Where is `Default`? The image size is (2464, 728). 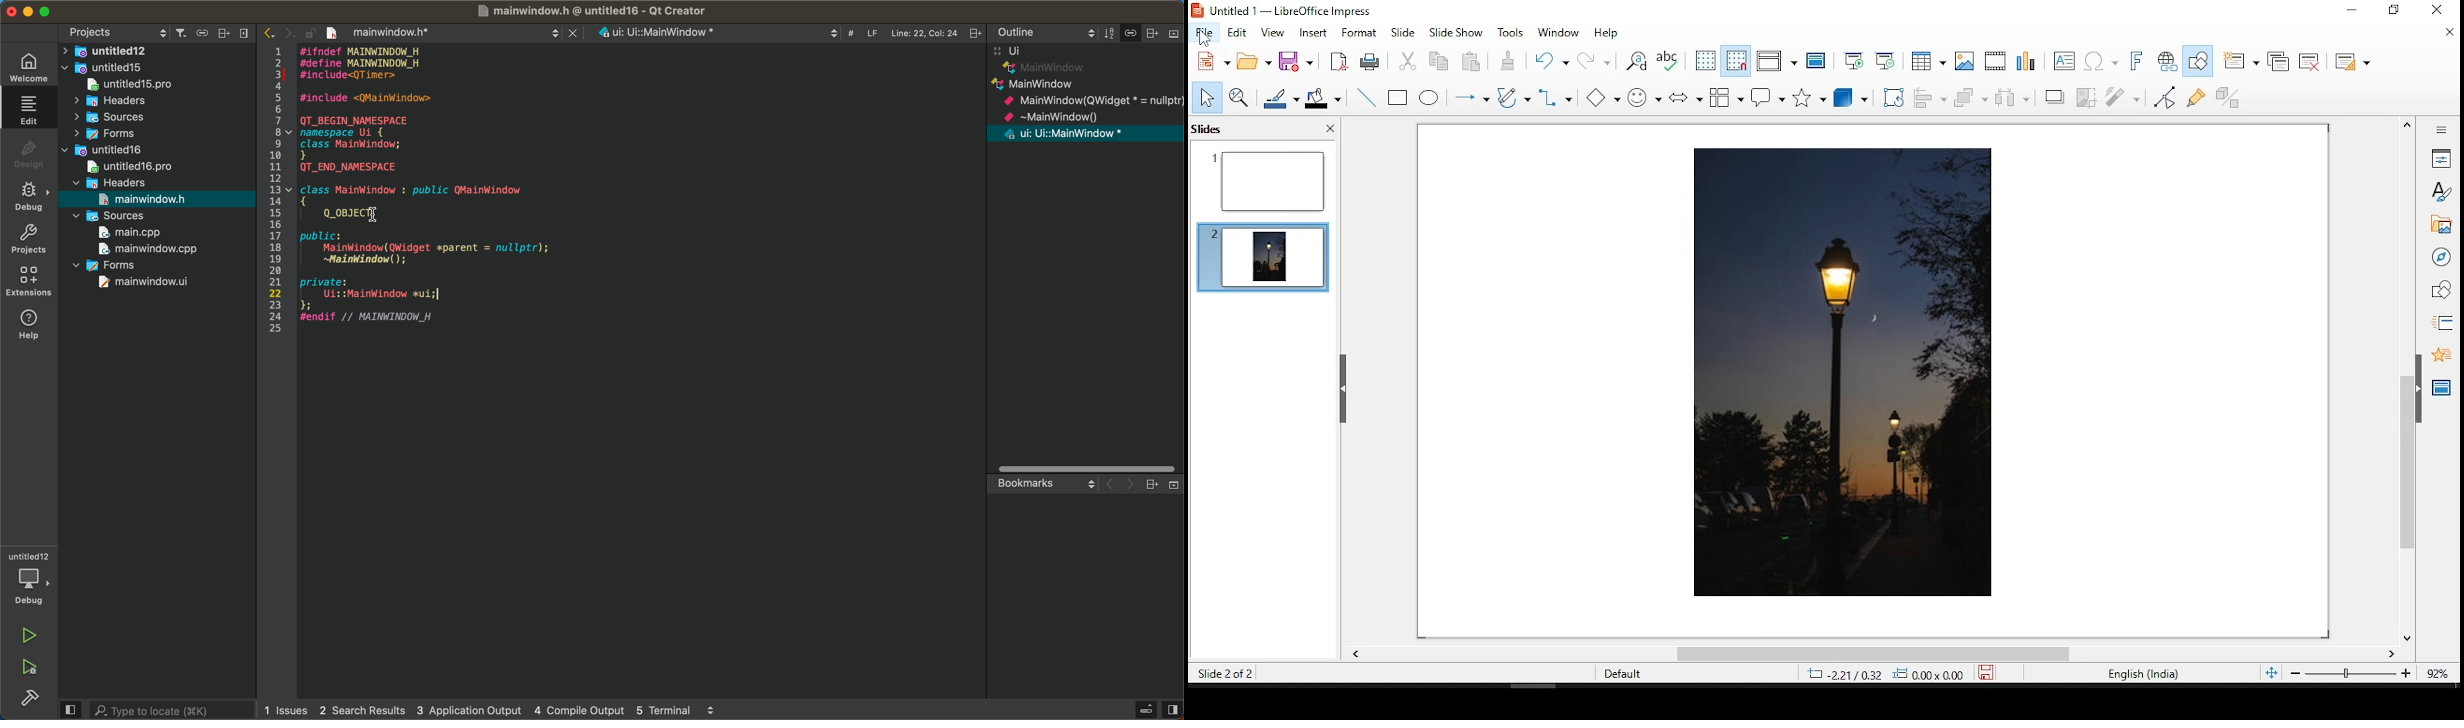 Default is located at coordinates (1623, 673).